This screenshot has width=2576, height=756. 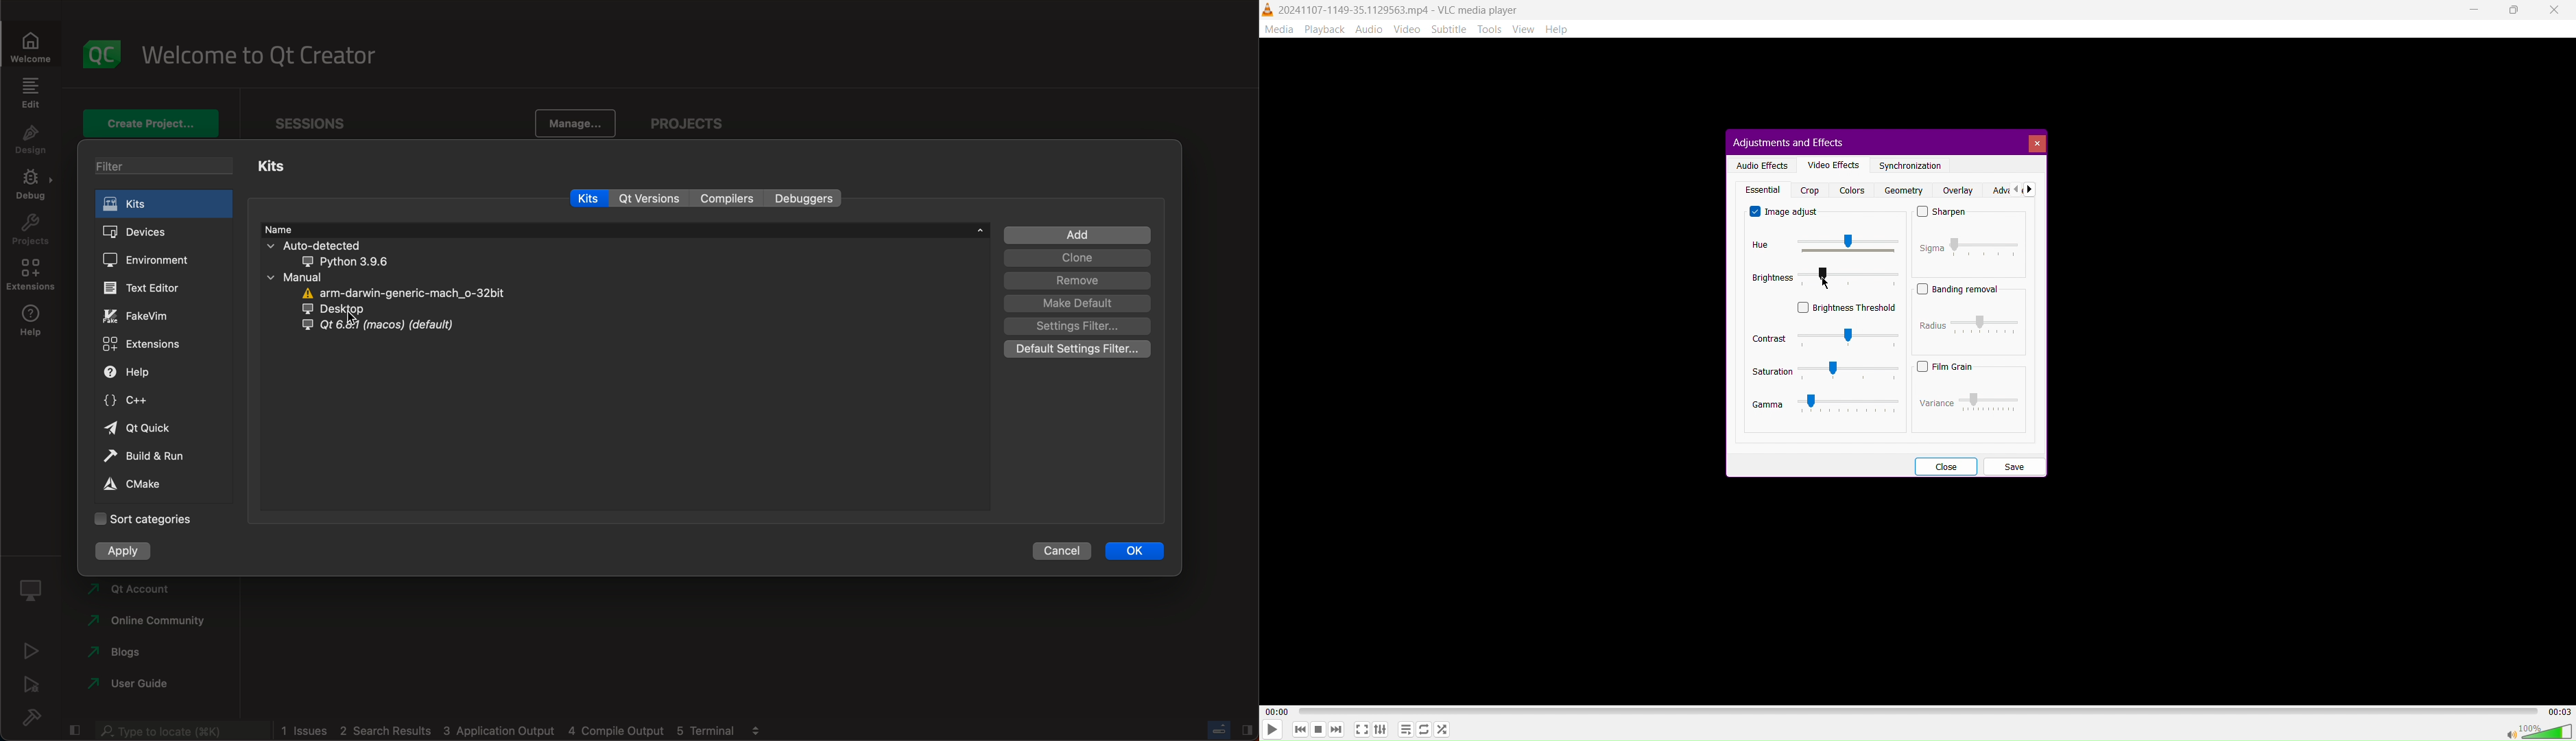 What do you see at coordinates (1404, 728) in the screenshot?
I see `Toggle playlist` at bounding box center [1404, 728].